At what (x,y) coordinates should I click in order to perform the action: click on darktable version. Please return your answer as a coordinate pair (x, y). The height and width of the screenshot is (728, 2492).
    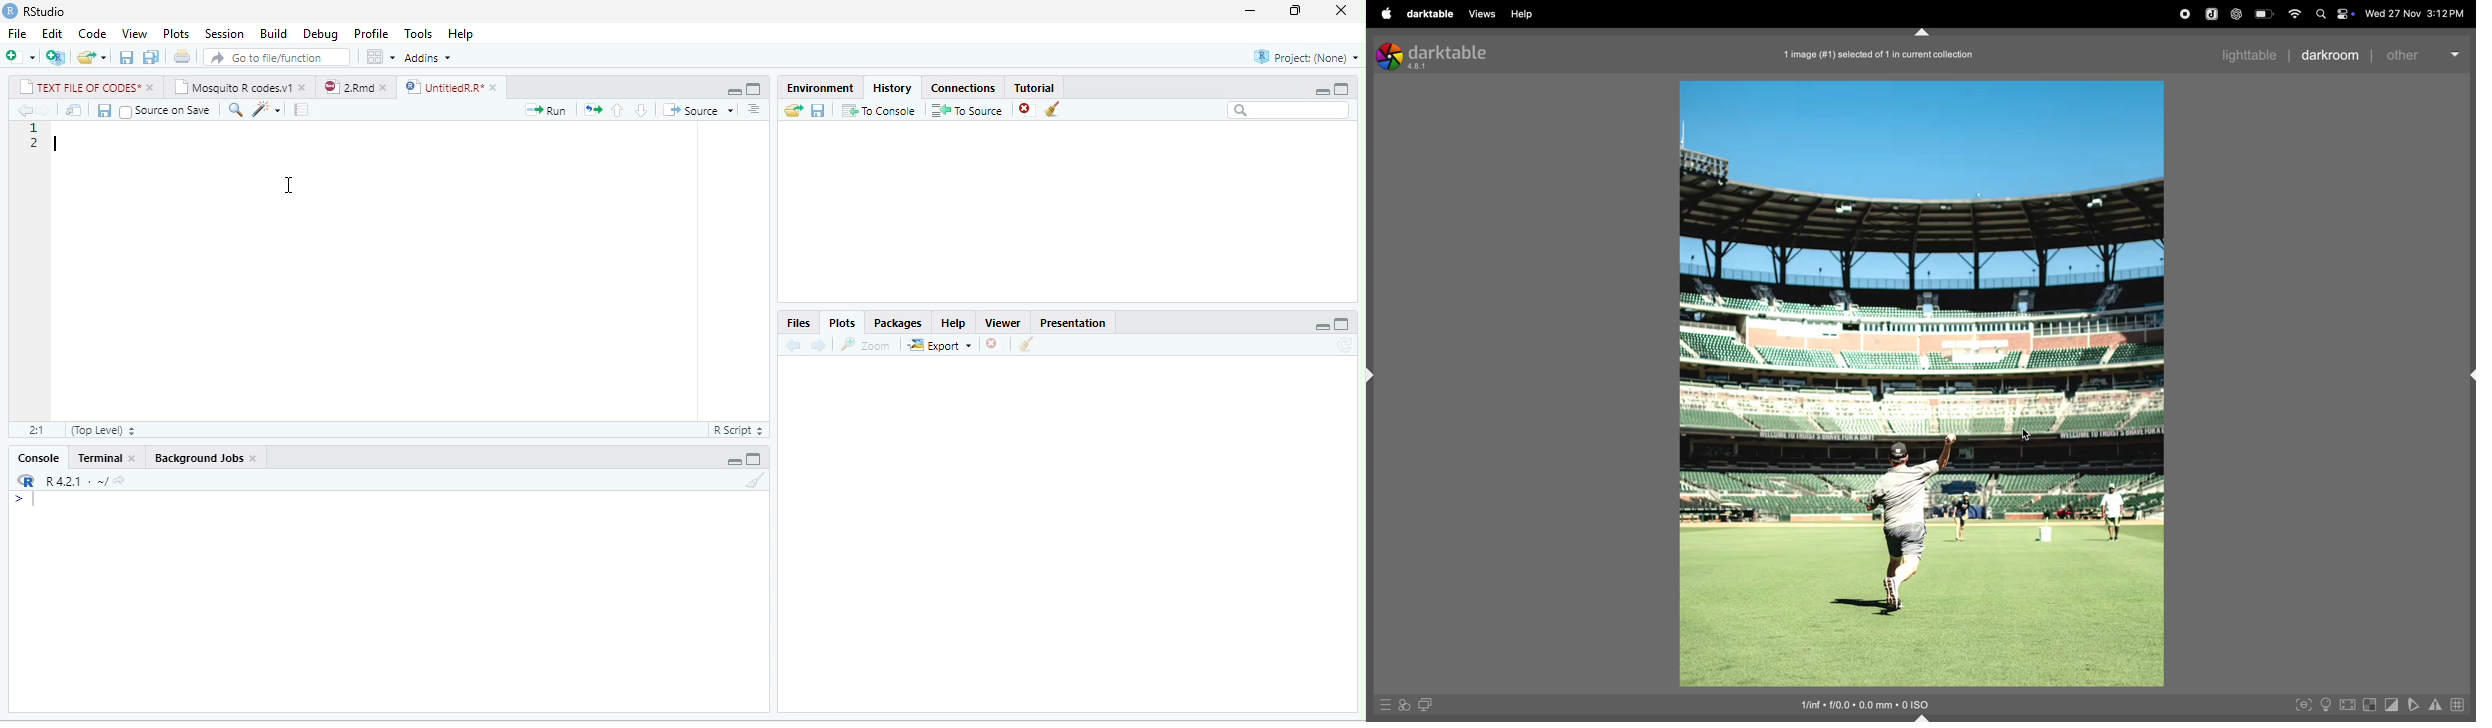
    Looking at the image, I should click on (1440, 56).